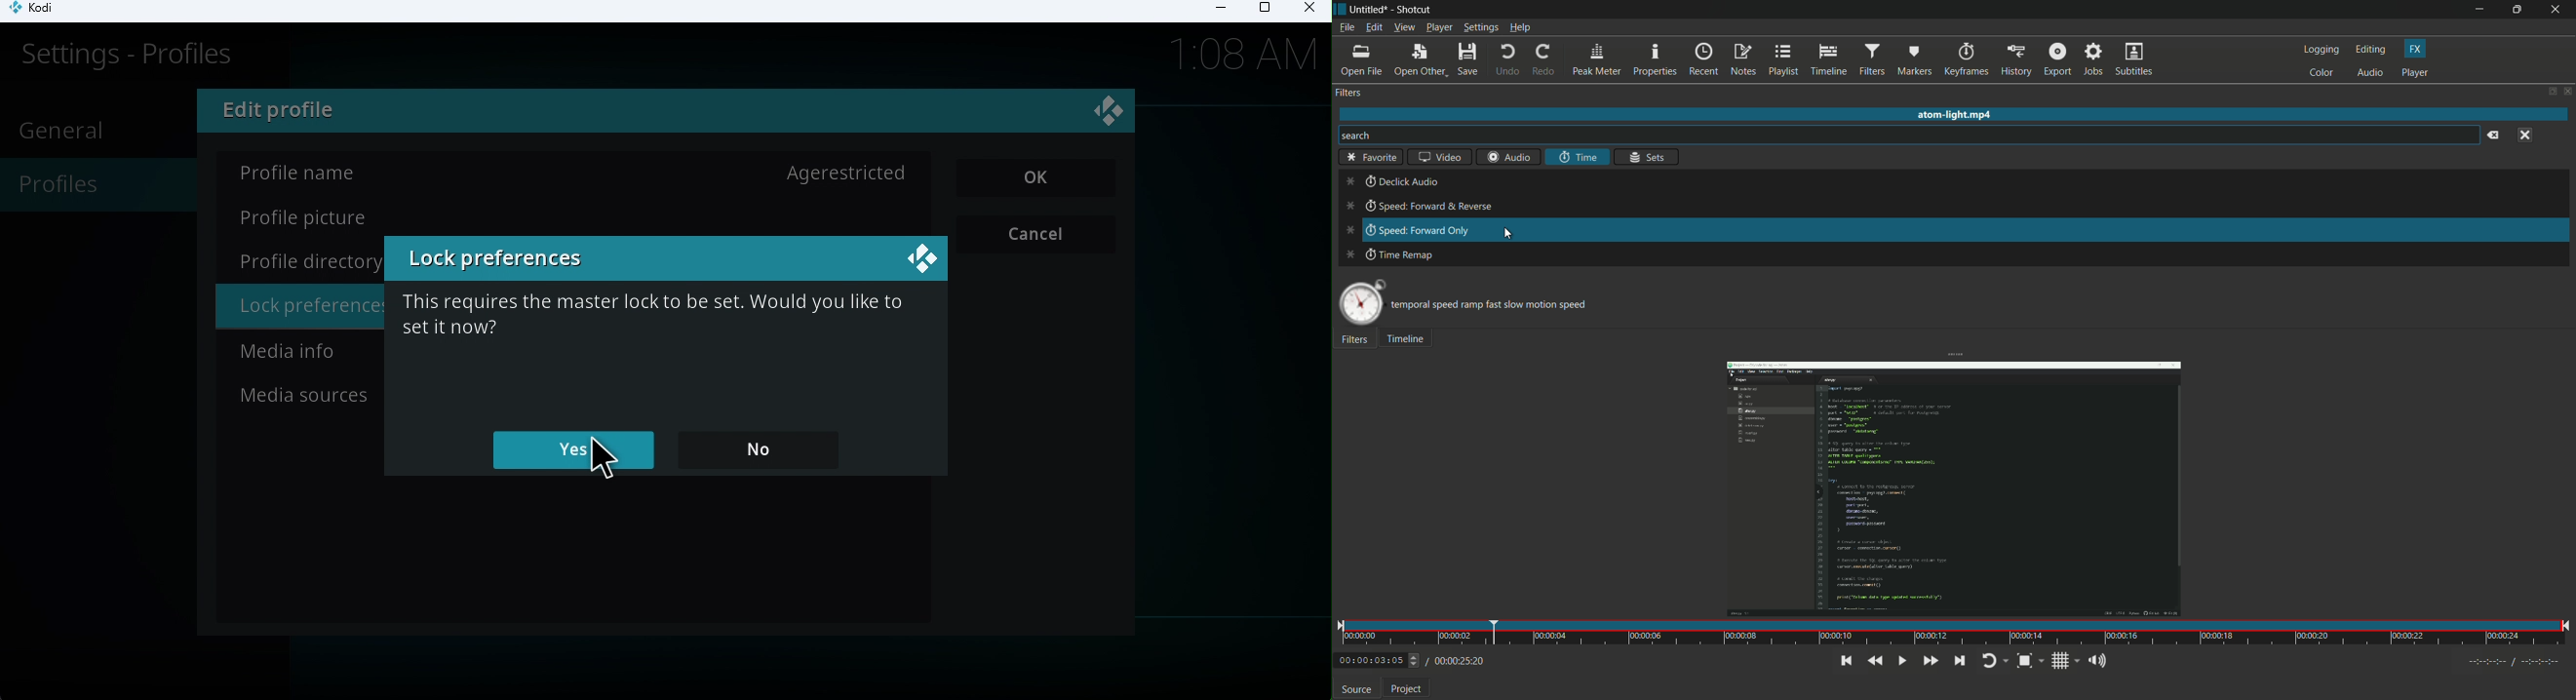 The width and height of the screenshot is (2576, 700). What do you see at coordinates (302, 311) in the screenshot?
I see `options` at bounding box center [302, 311].